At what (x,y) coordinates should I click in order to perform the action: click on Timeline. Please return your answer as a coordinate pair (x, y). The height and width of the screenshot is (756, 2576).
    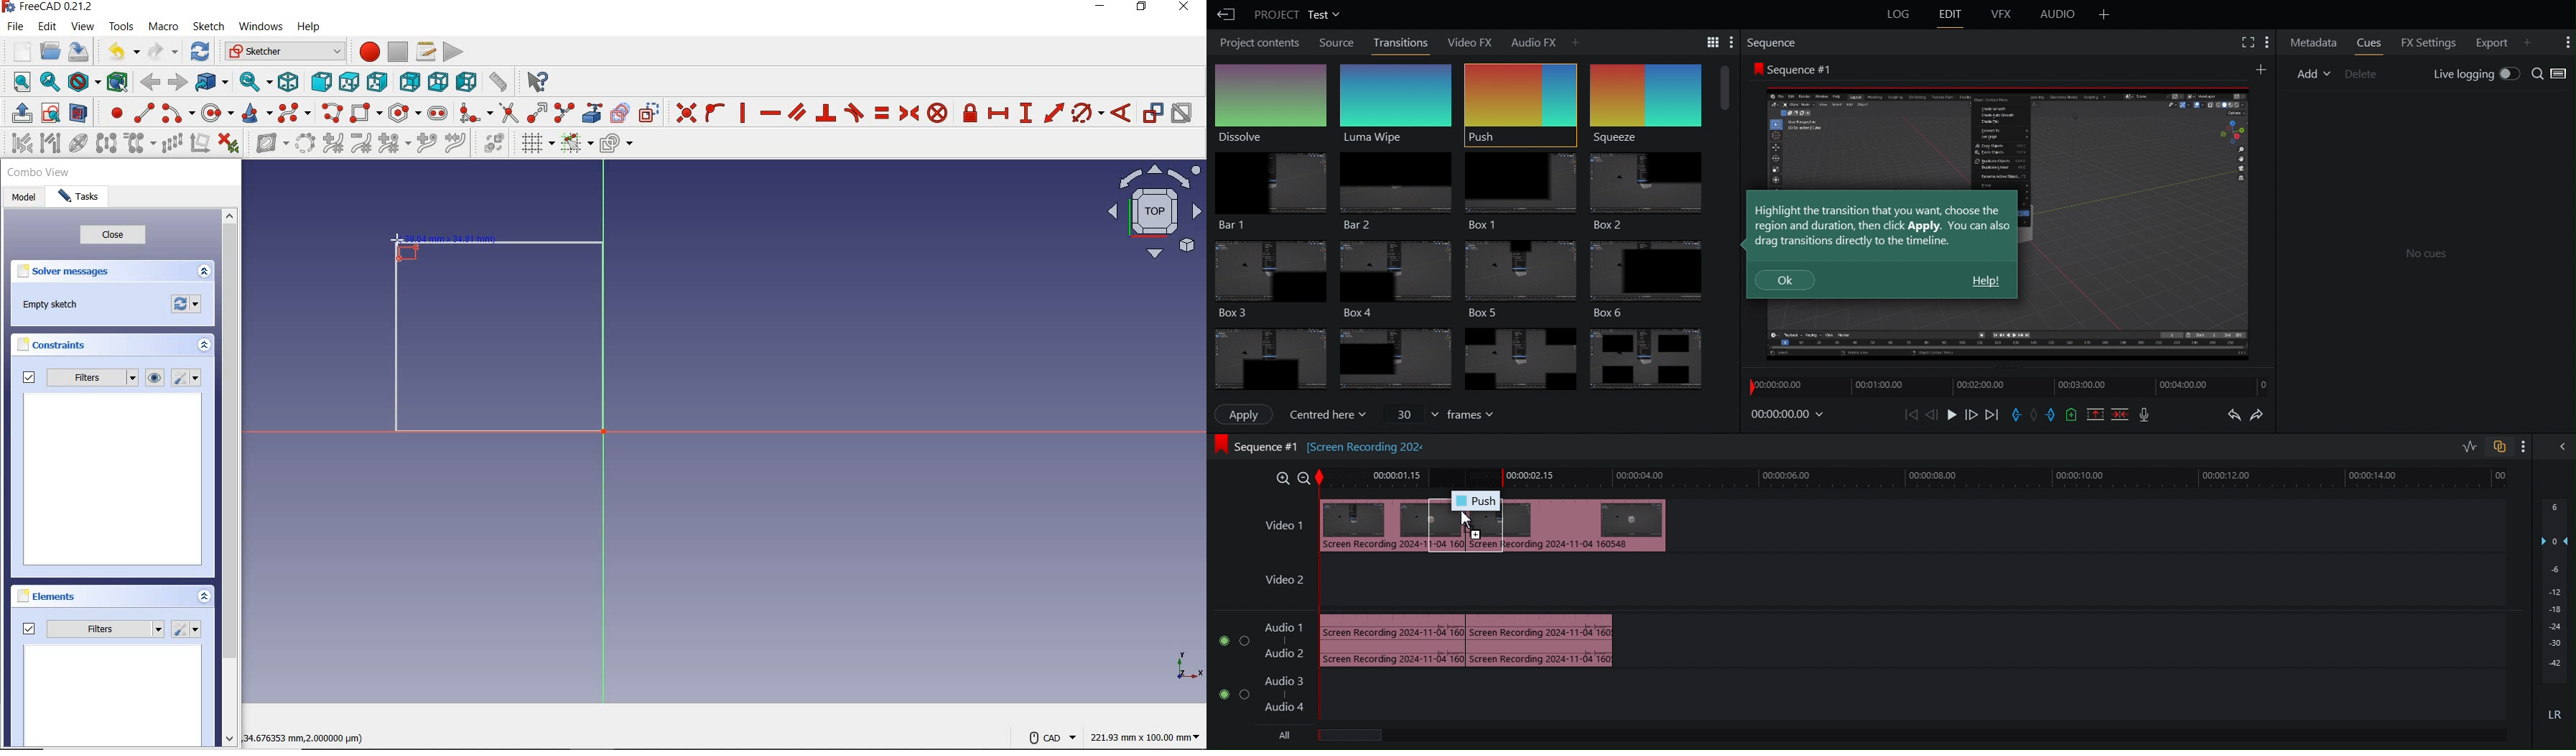
    Looking at the image, I should click on (1921, 477).